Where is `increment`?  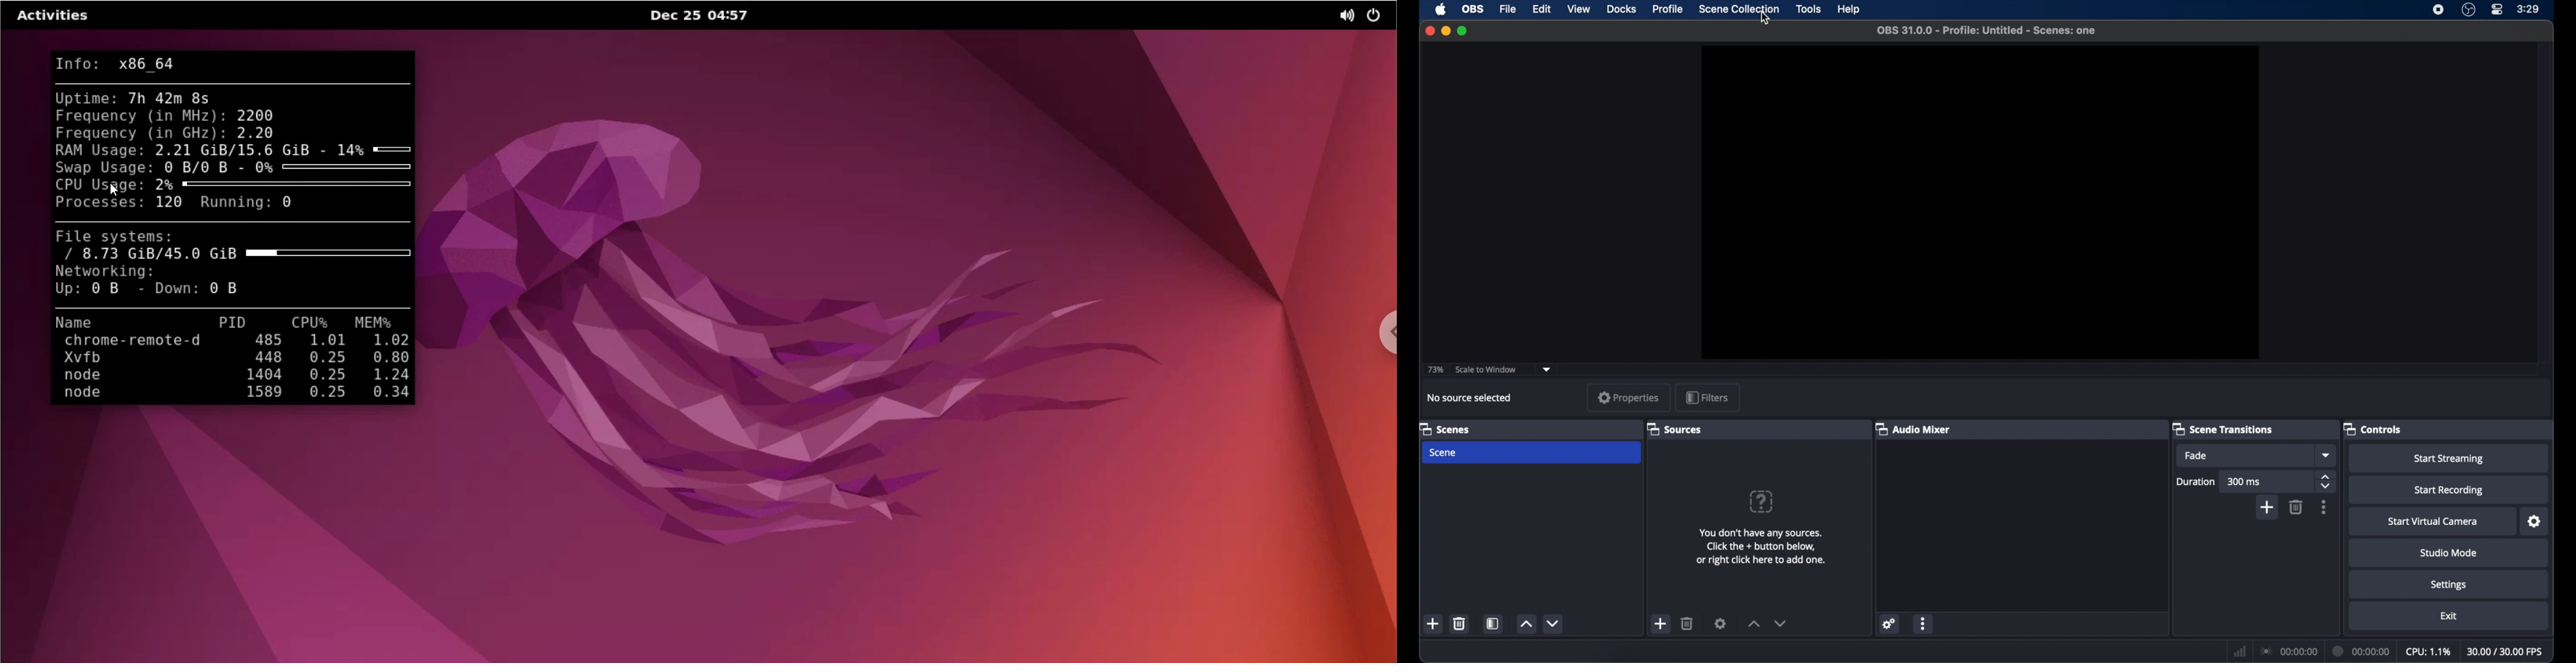
increment is located at coordinates (1752, 624).